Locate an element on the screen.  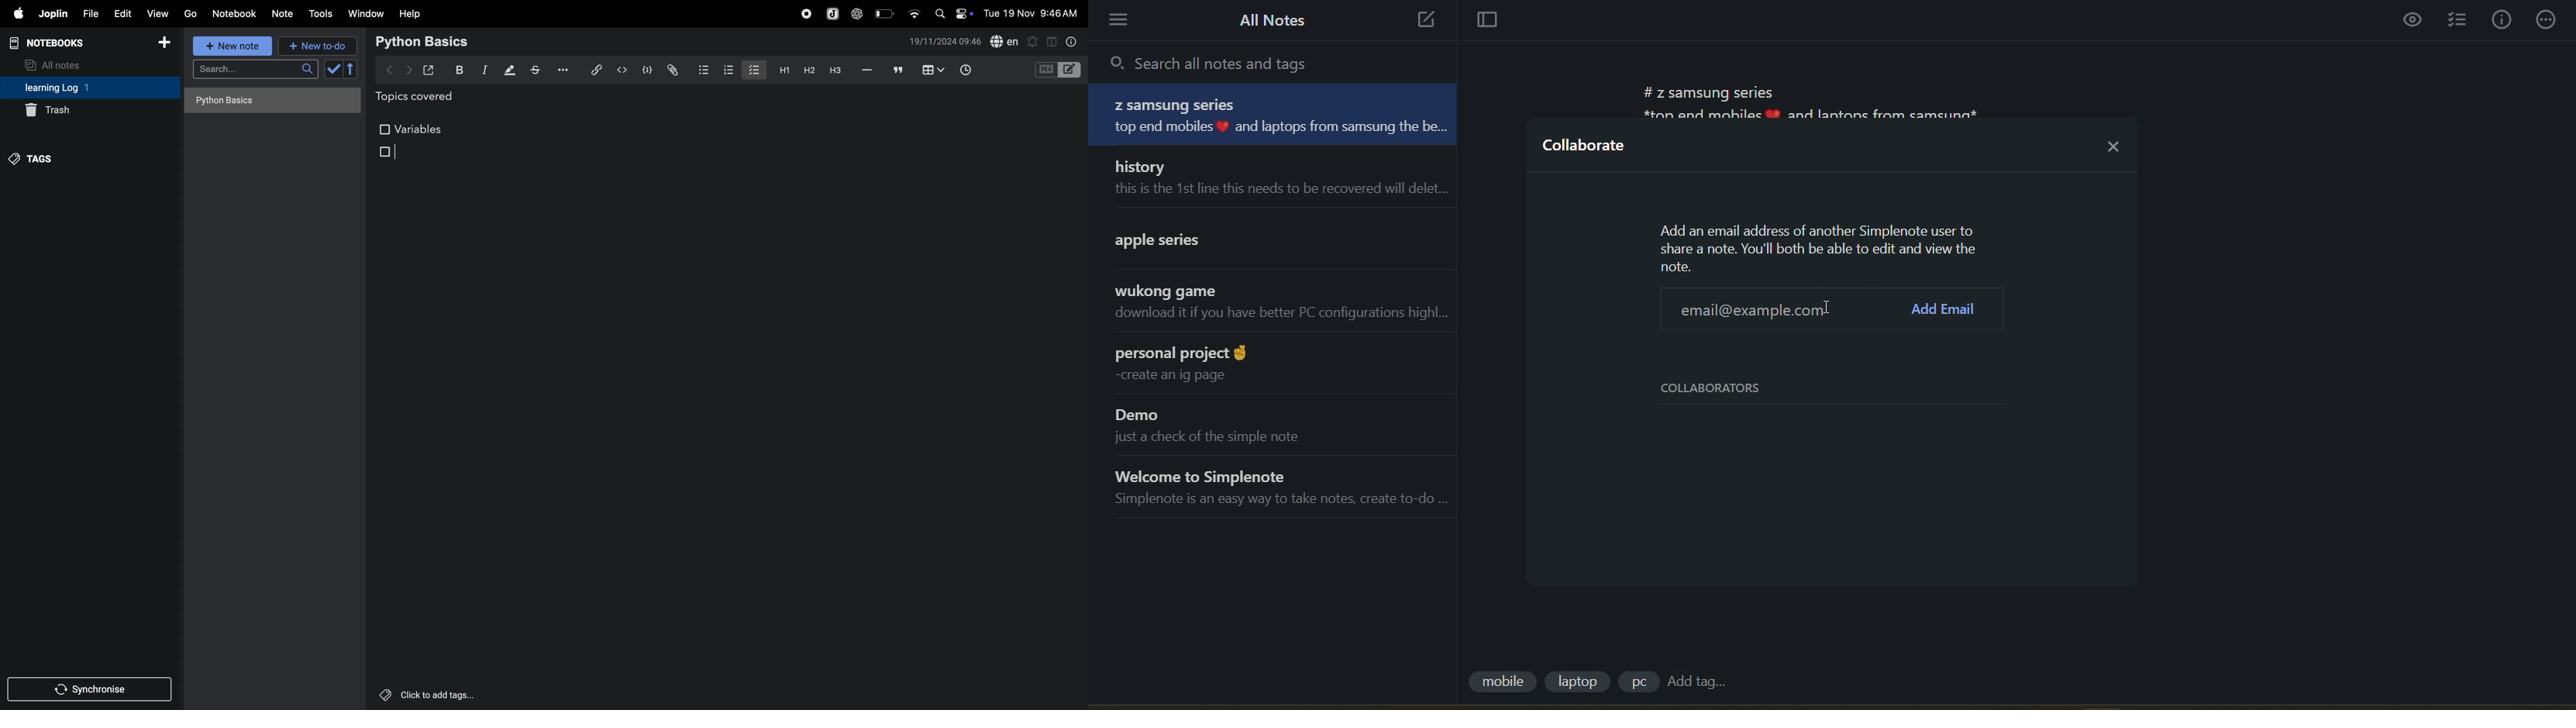
battery is located at coordinates (885, 13).